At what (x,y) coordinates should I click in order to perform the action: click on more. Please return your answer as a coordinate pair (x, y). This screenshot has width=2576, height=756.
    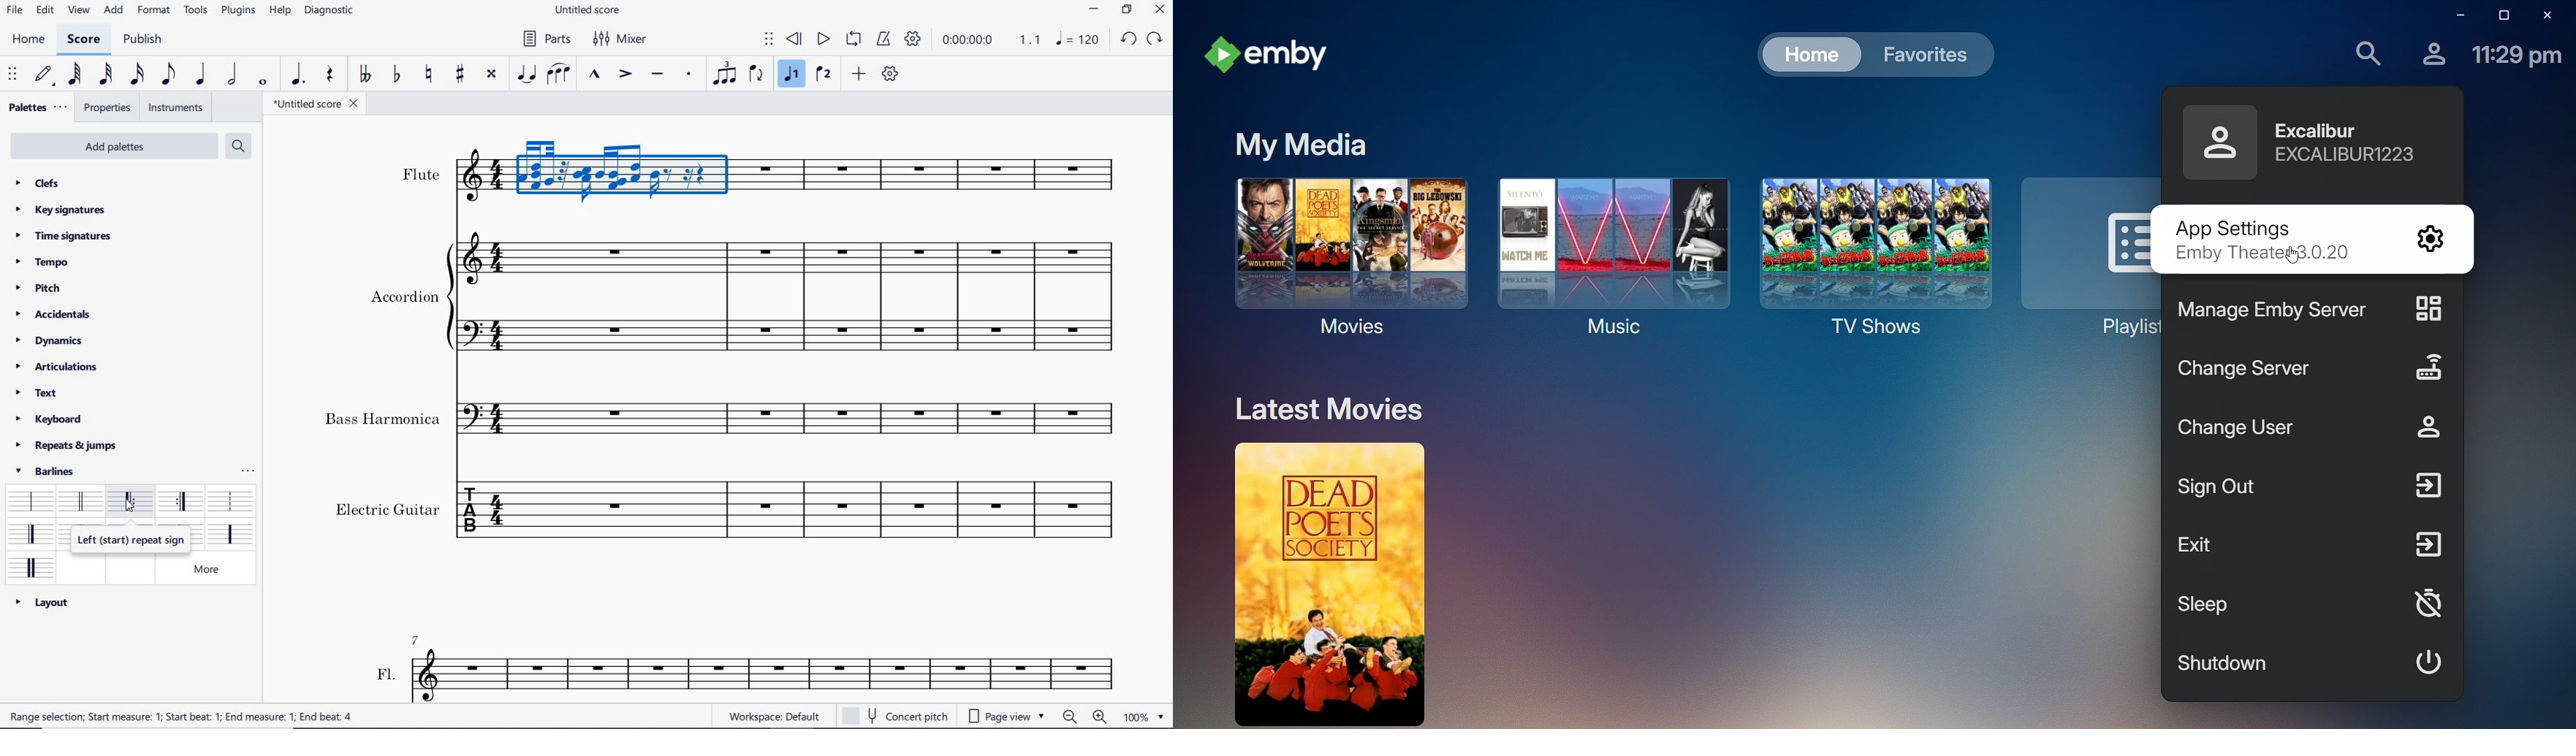
    Looking at the image, I should click on (213, 569).